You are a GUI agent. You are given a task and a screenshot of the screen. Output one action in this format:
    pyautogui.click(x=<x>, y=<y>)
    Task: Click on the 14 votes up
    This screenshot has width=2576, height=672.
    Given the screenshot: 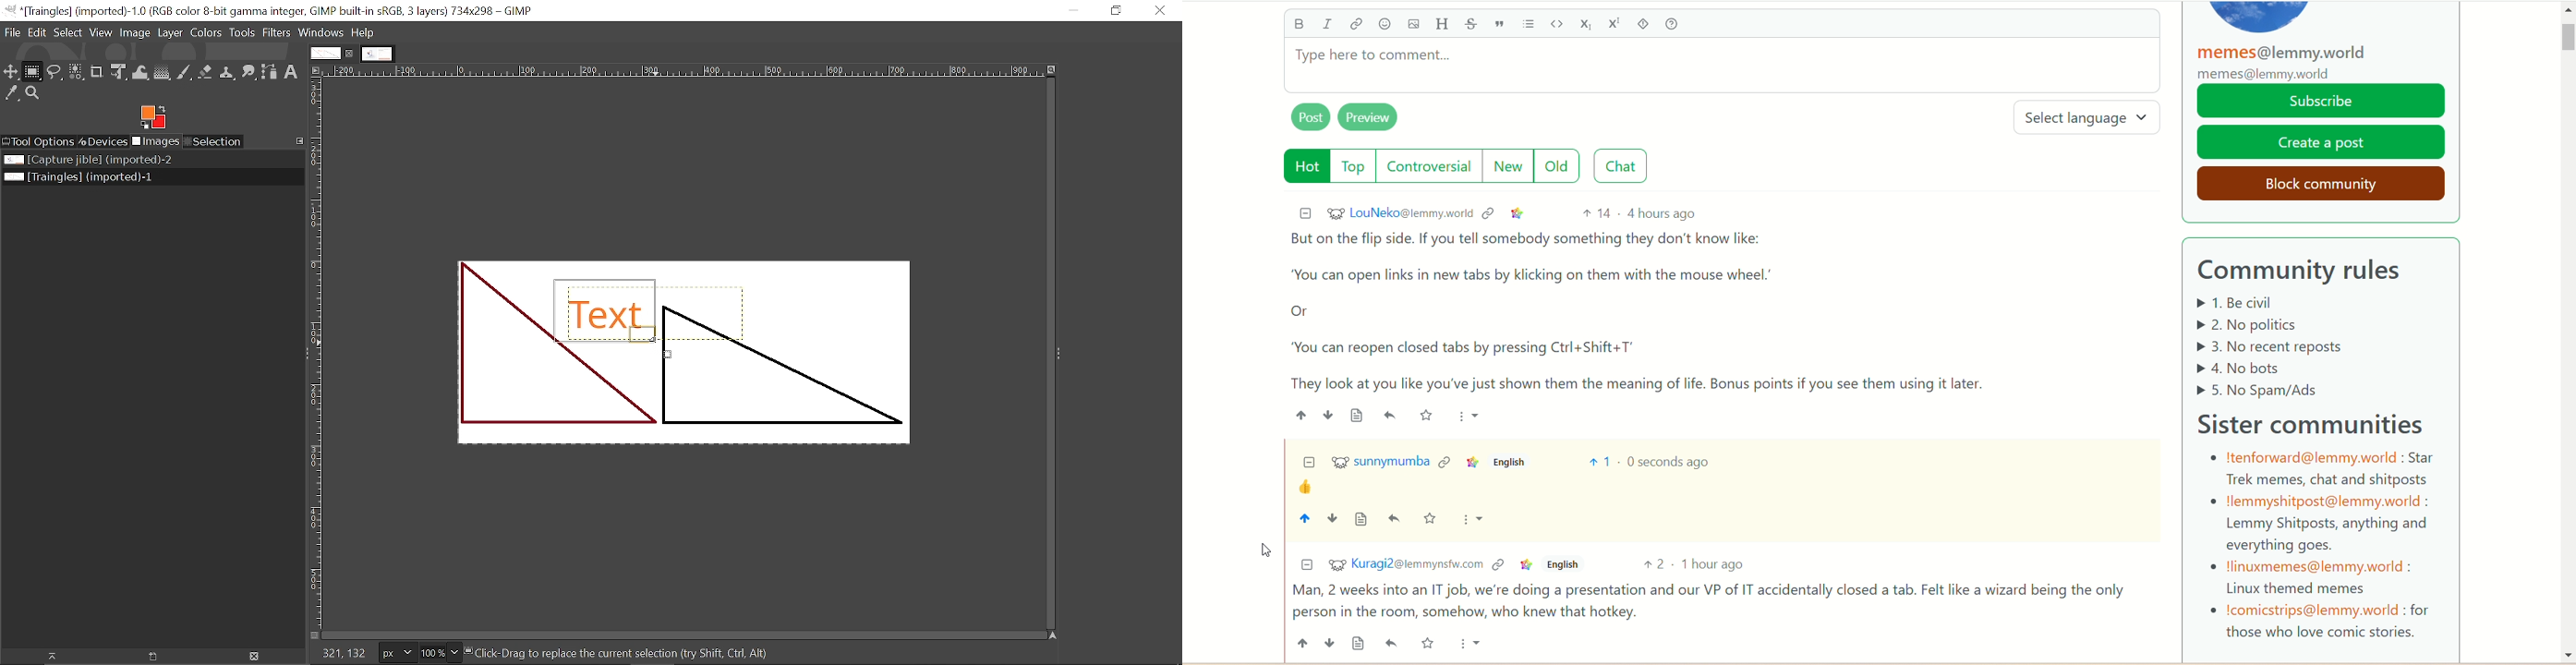 What is the action you would take?
    pyautogui.click(x=1596, y=213)
    